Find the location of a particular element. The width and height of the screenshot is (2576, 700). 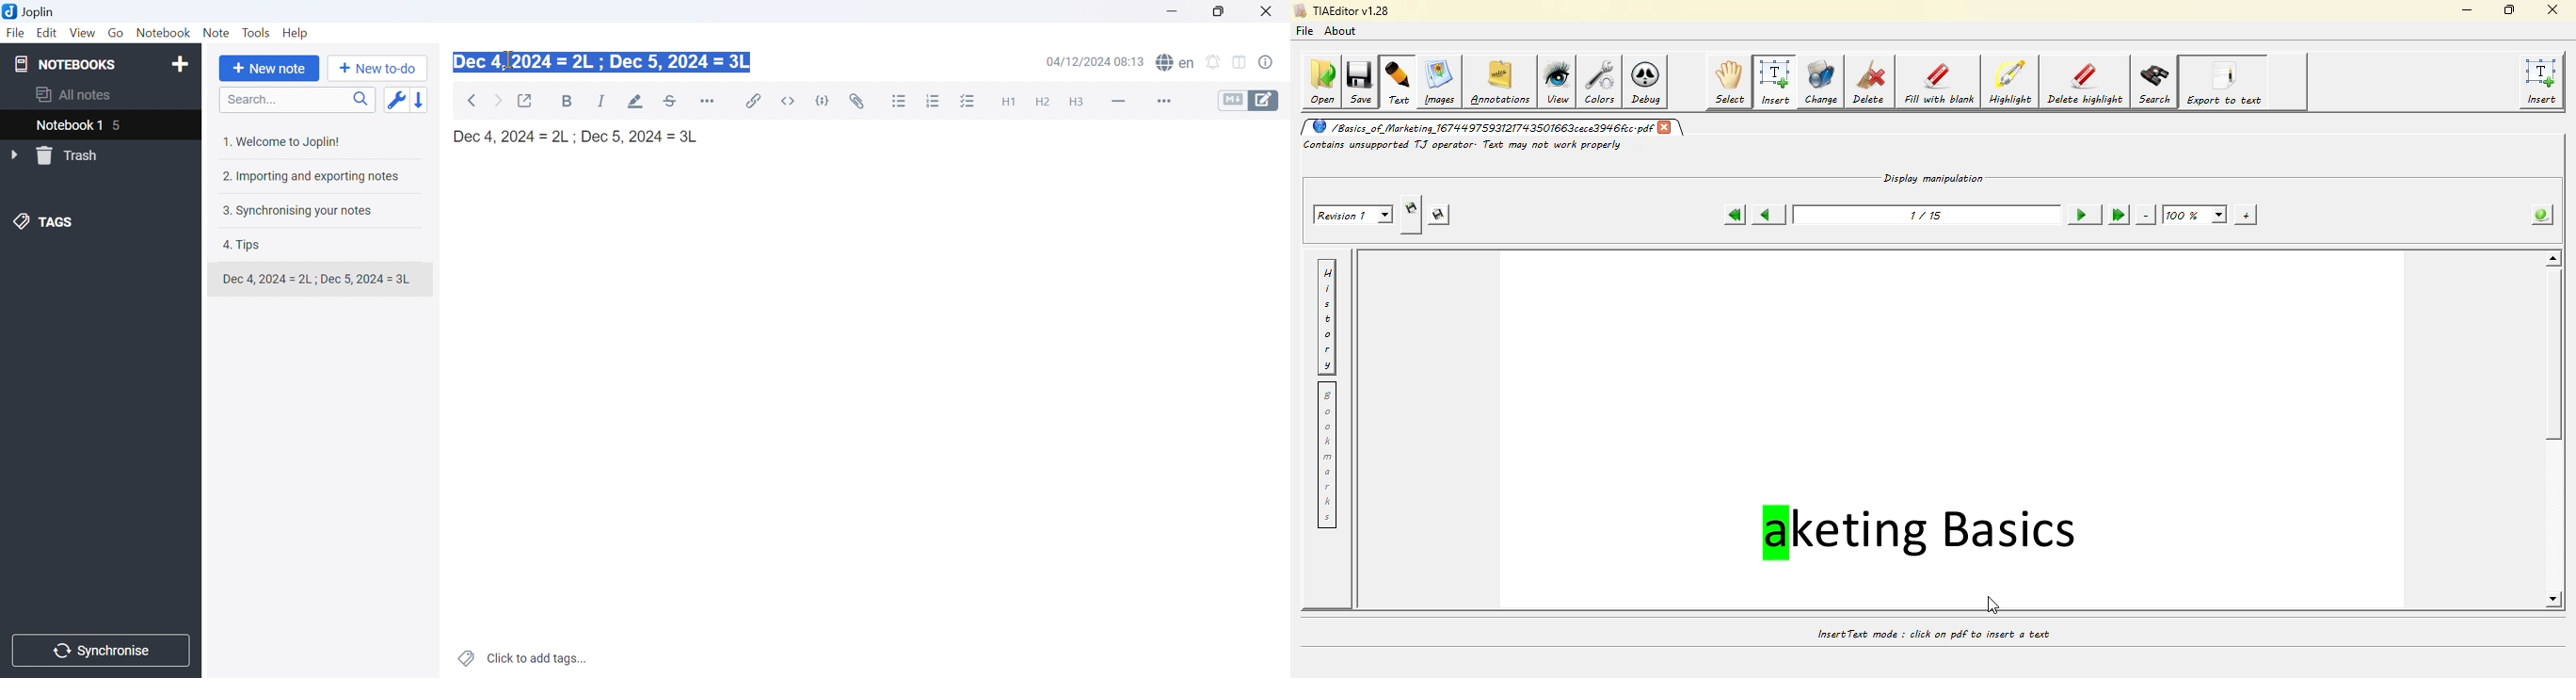

Toggle editor layout is located at coordinates (1244, 62).